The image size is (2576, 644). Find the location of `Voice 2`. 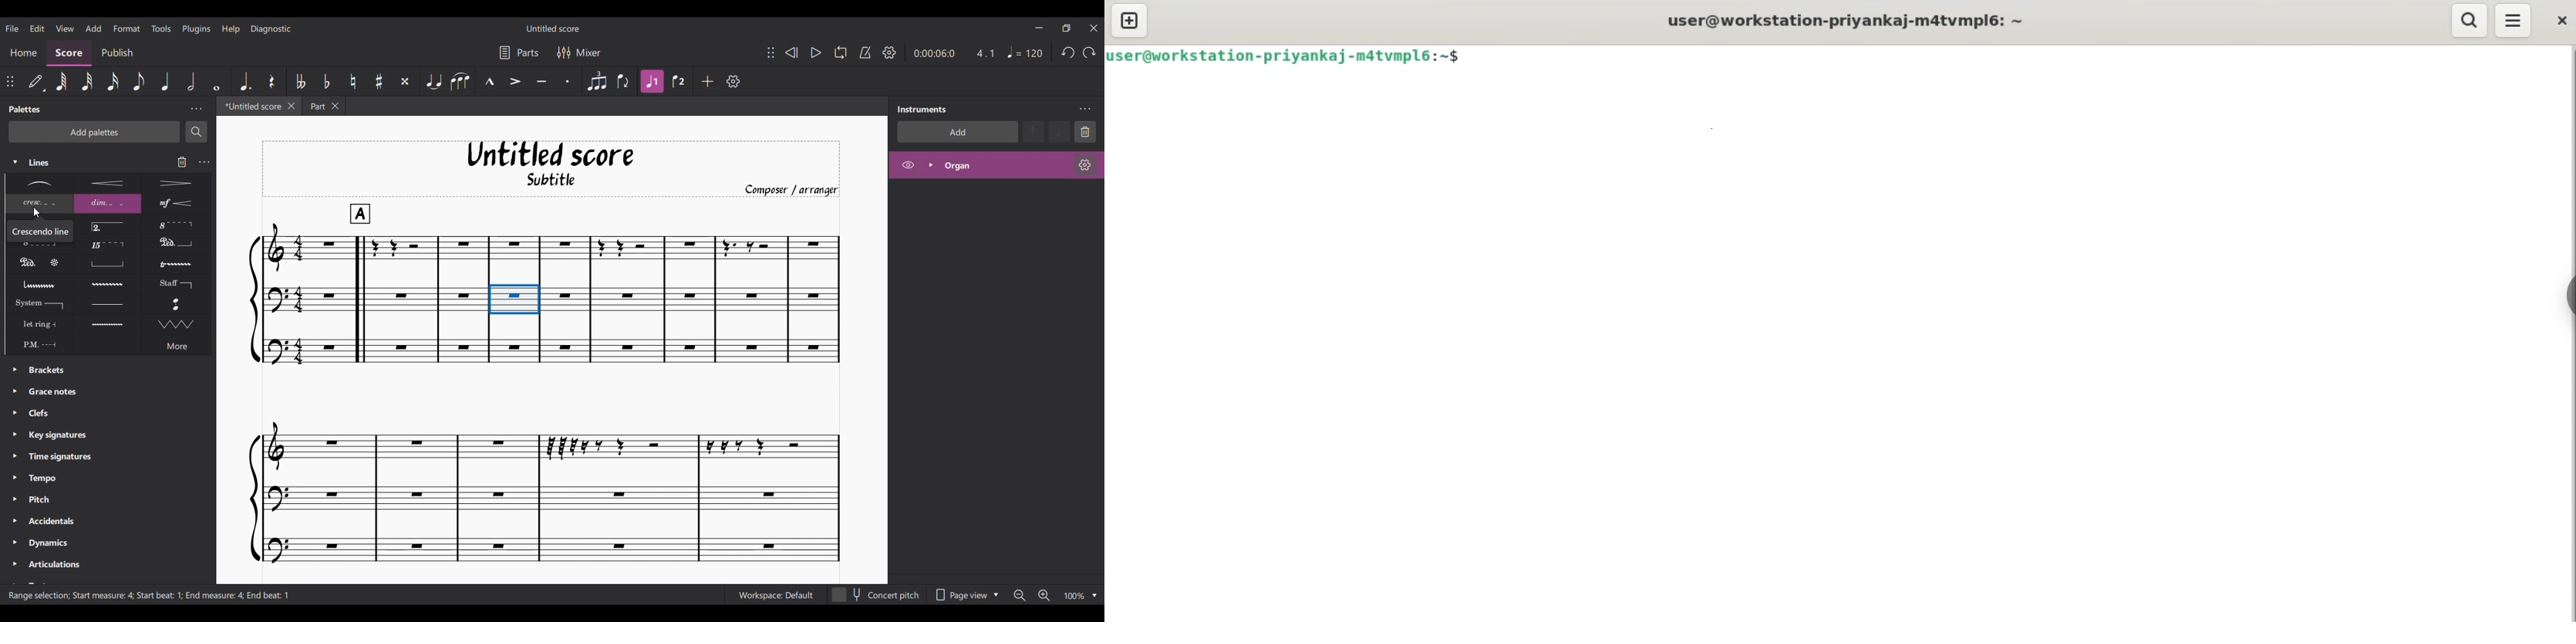

Voice 2 is located at coordinates (679, 81).